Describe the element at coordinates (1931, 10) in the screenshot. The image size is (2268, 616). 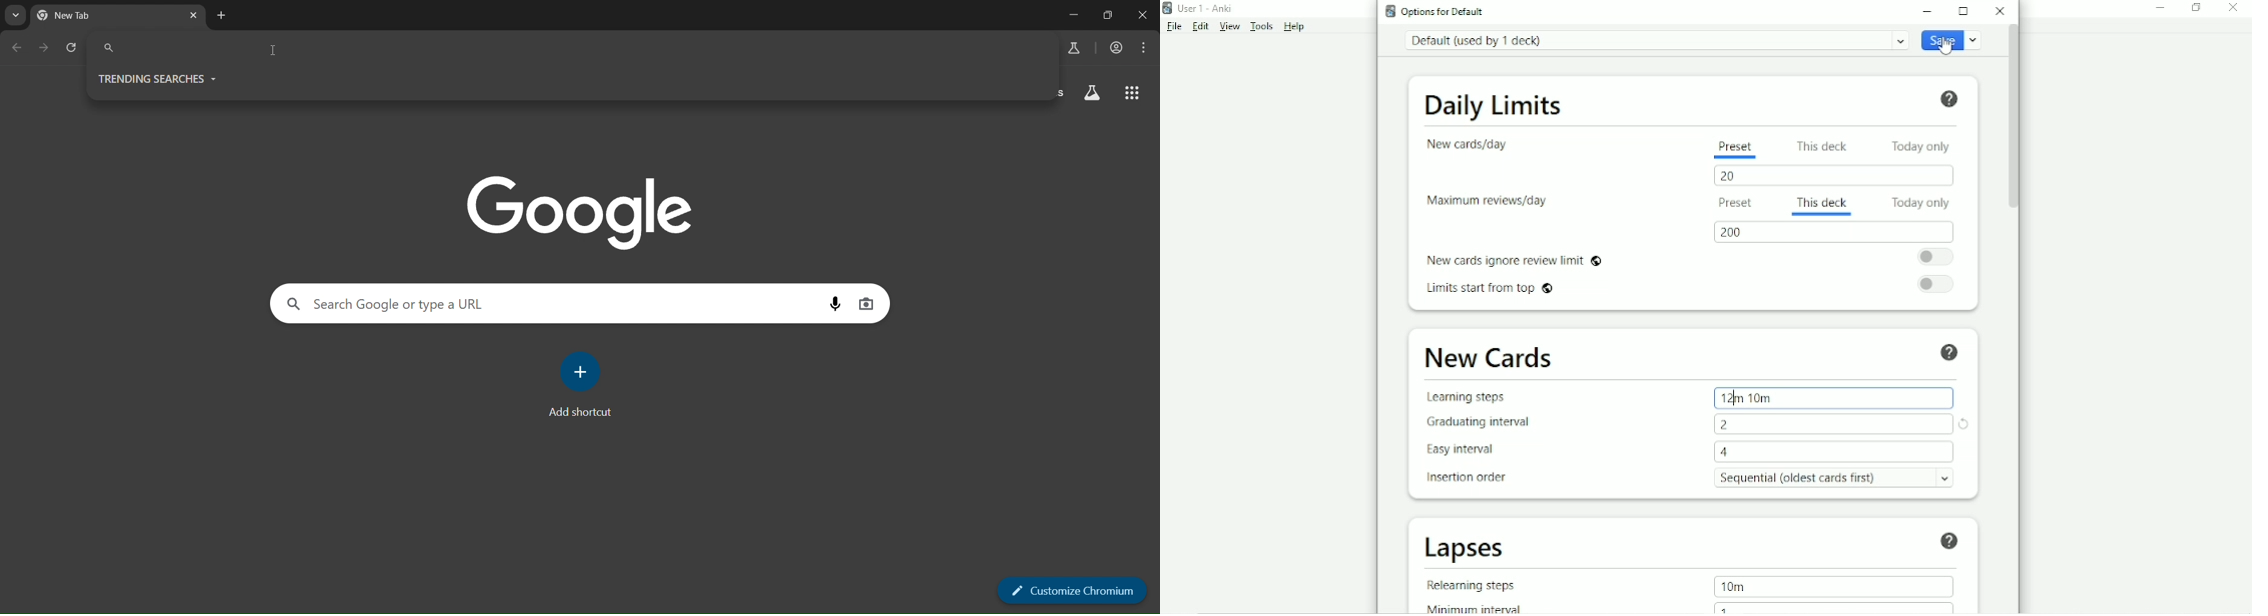
I see `Minimize` at that location.